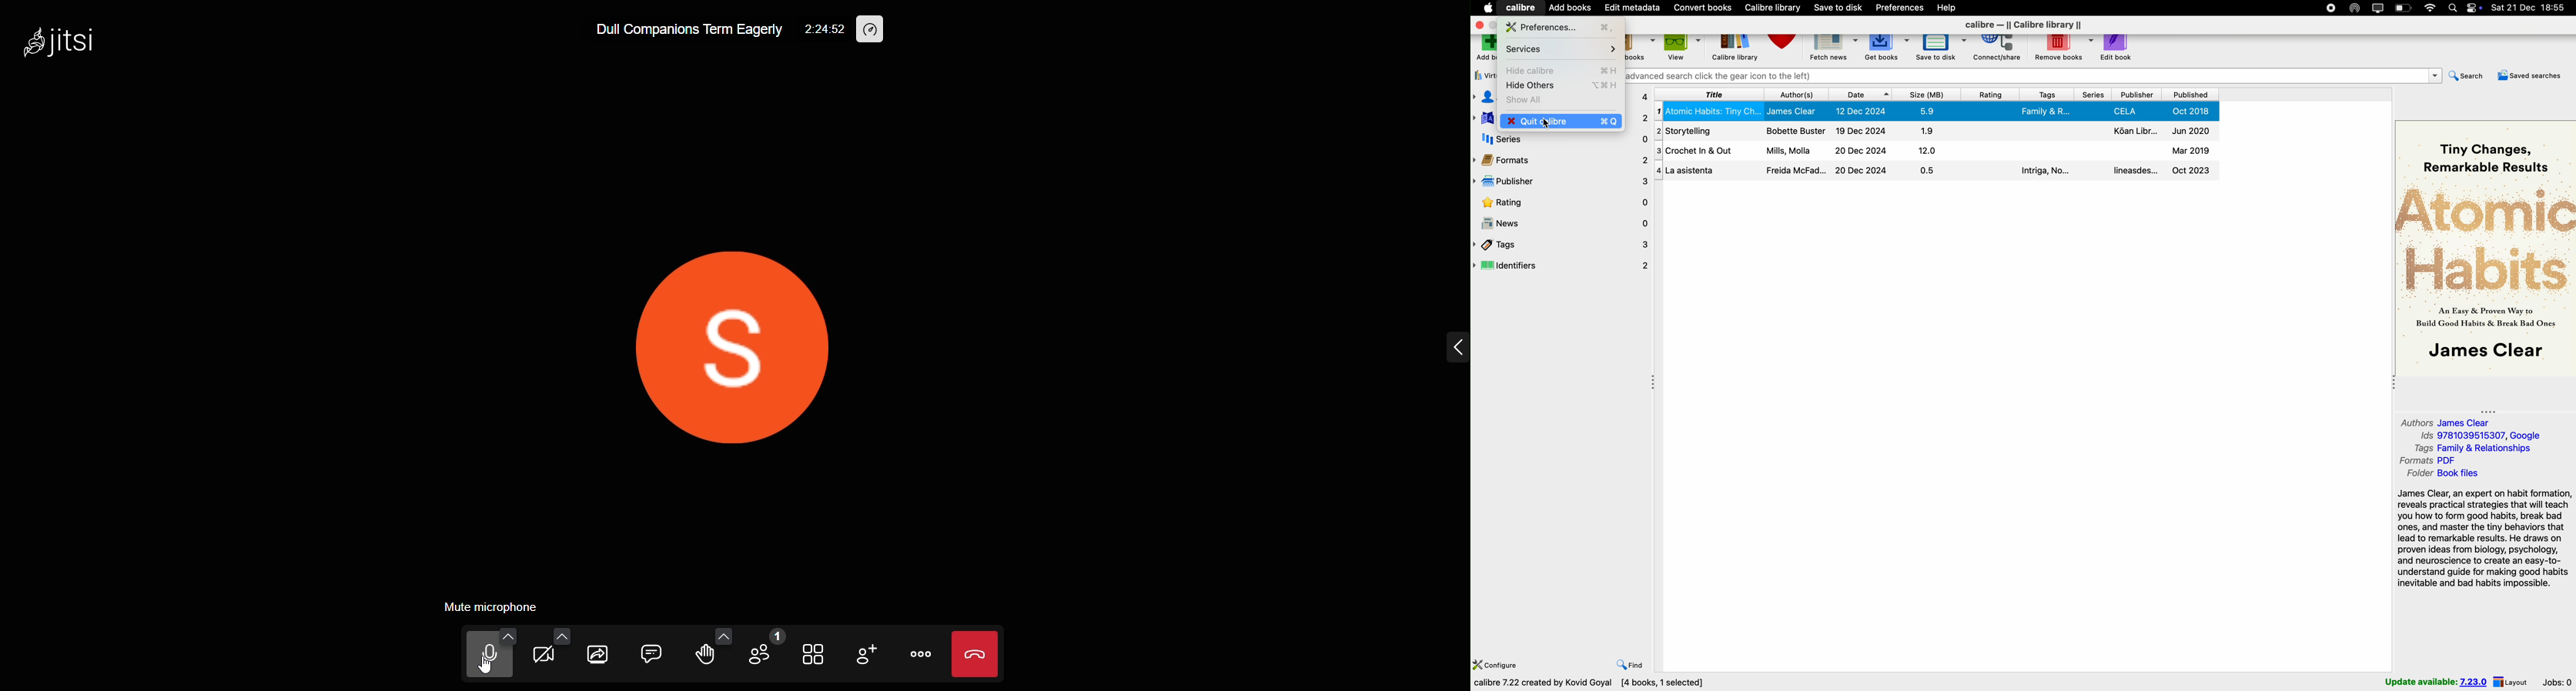 The height and width of the screenshot is (700, 2576). What do you see at coordinates (730, 345) in the screenshot?
I see `display picture` at bounding box center [730, 345].